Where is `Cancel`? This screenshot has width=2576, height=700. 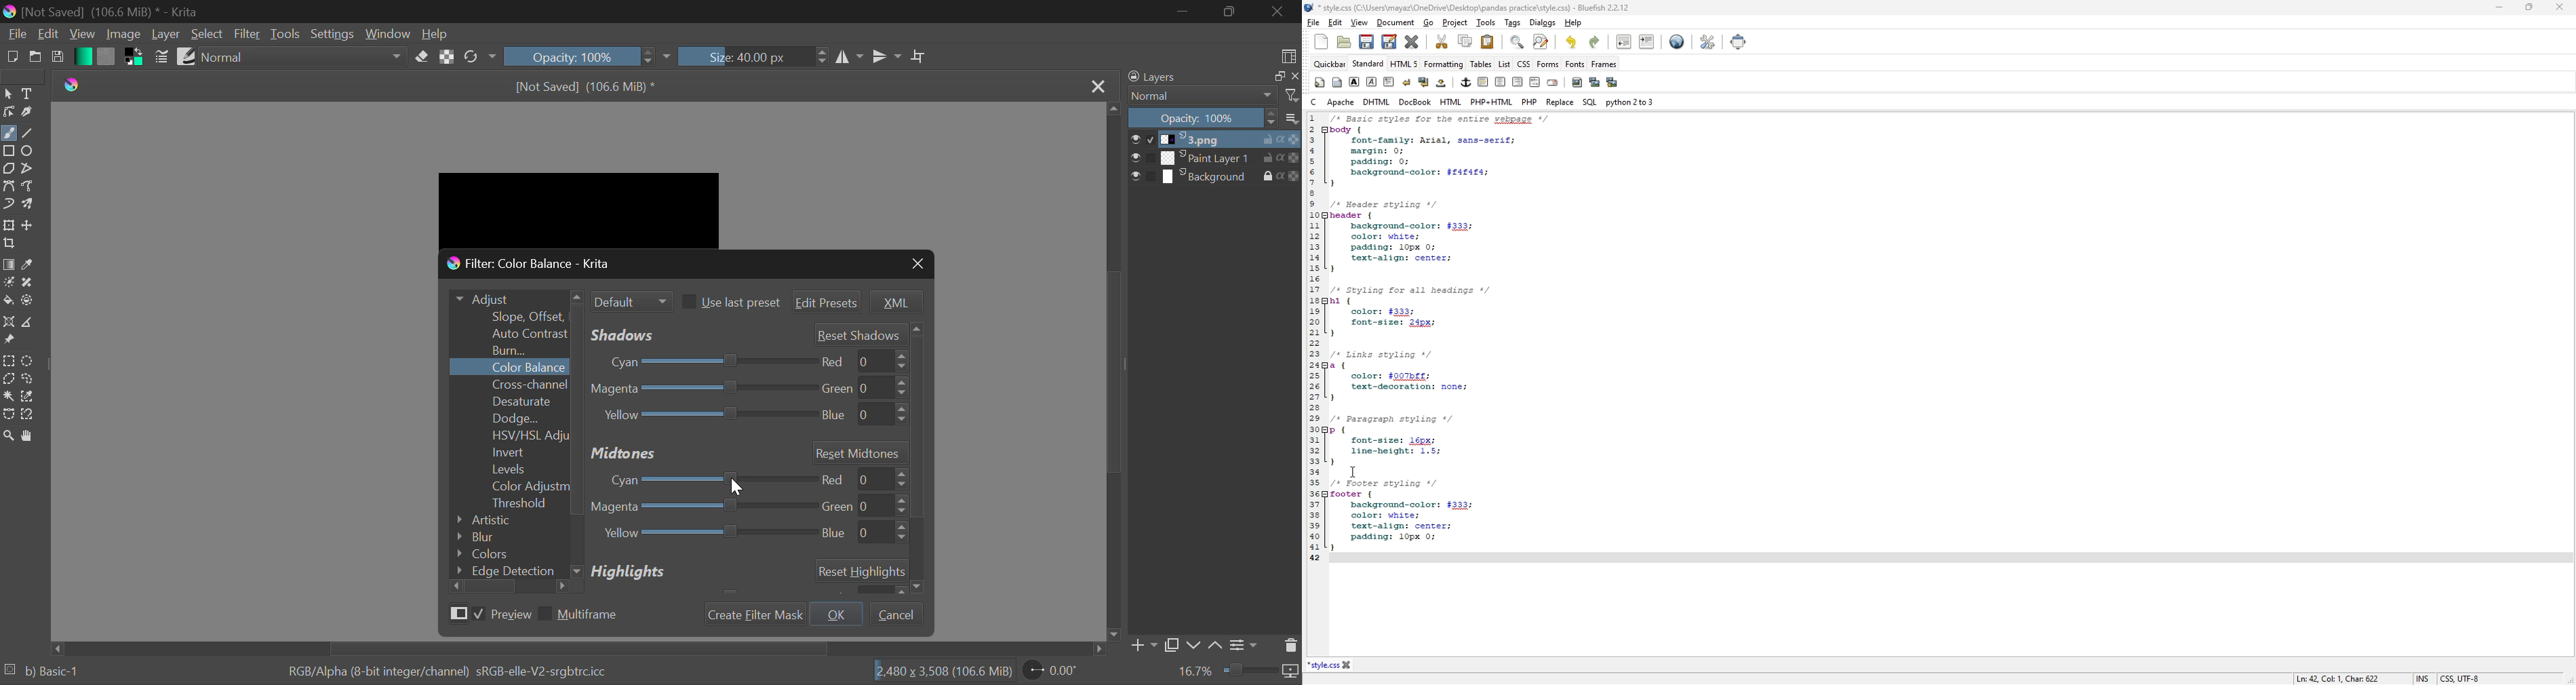 Cancel is located at coordinates (895, 612).